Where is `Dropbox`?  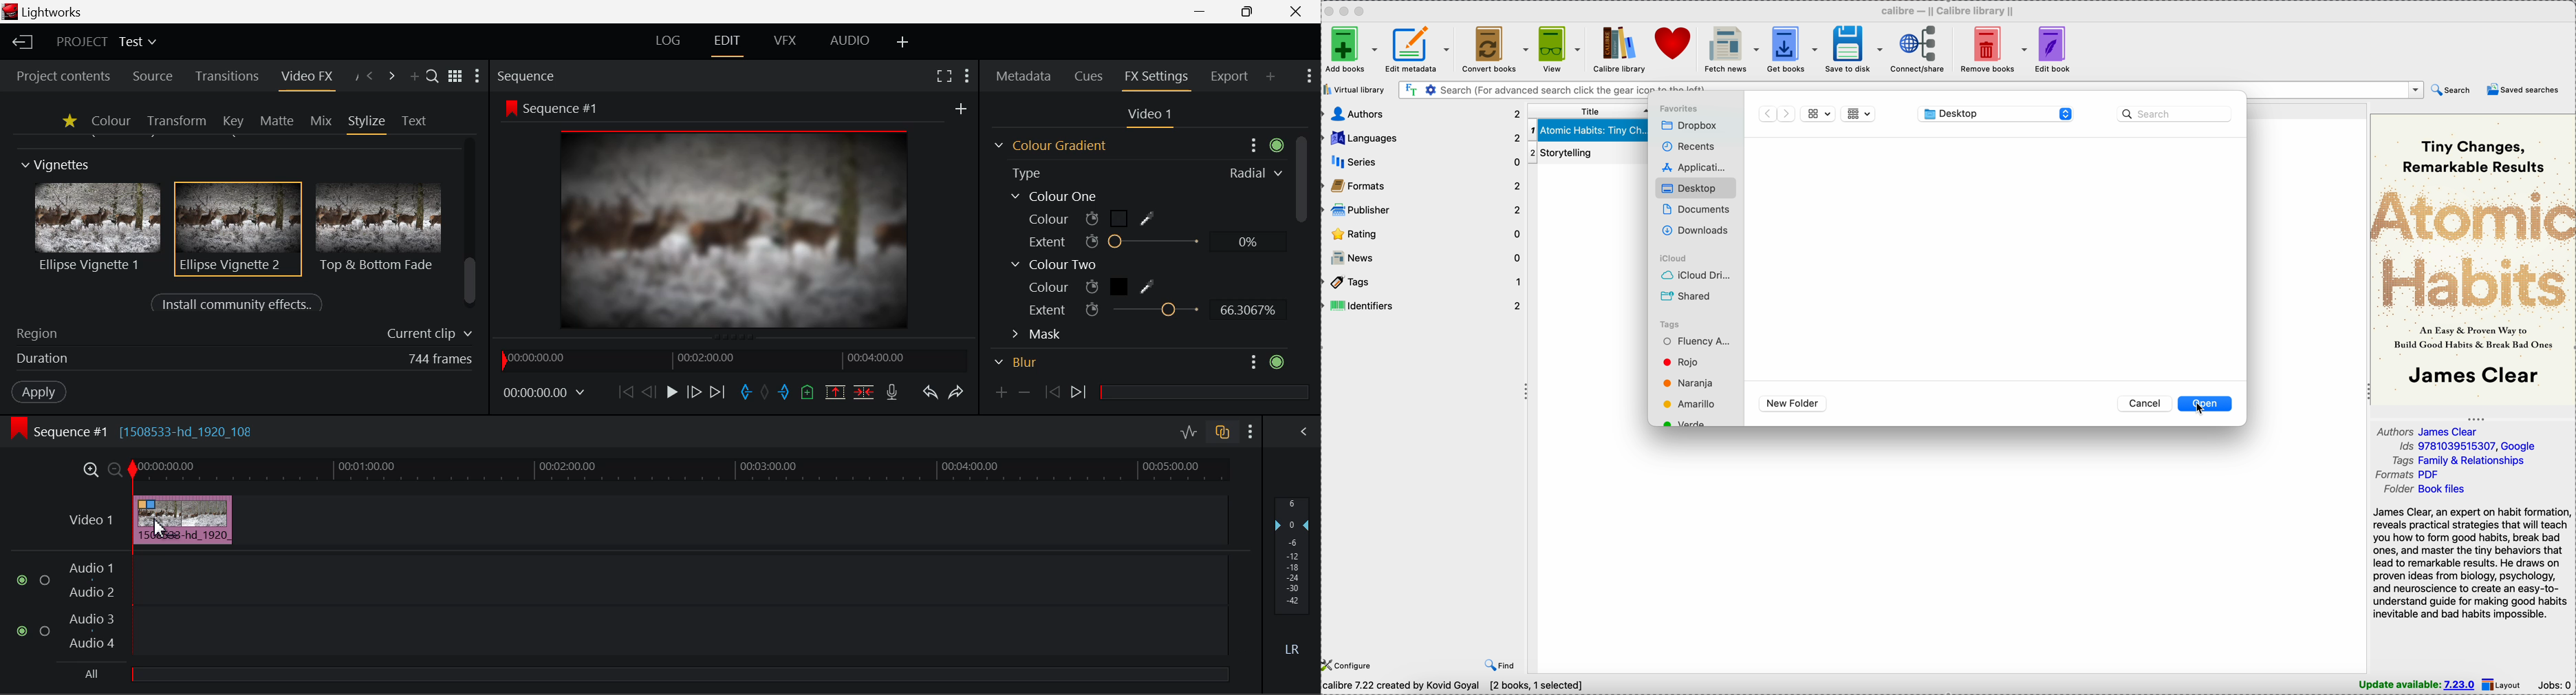 Dropbox is located at coordinates (1692, 125).